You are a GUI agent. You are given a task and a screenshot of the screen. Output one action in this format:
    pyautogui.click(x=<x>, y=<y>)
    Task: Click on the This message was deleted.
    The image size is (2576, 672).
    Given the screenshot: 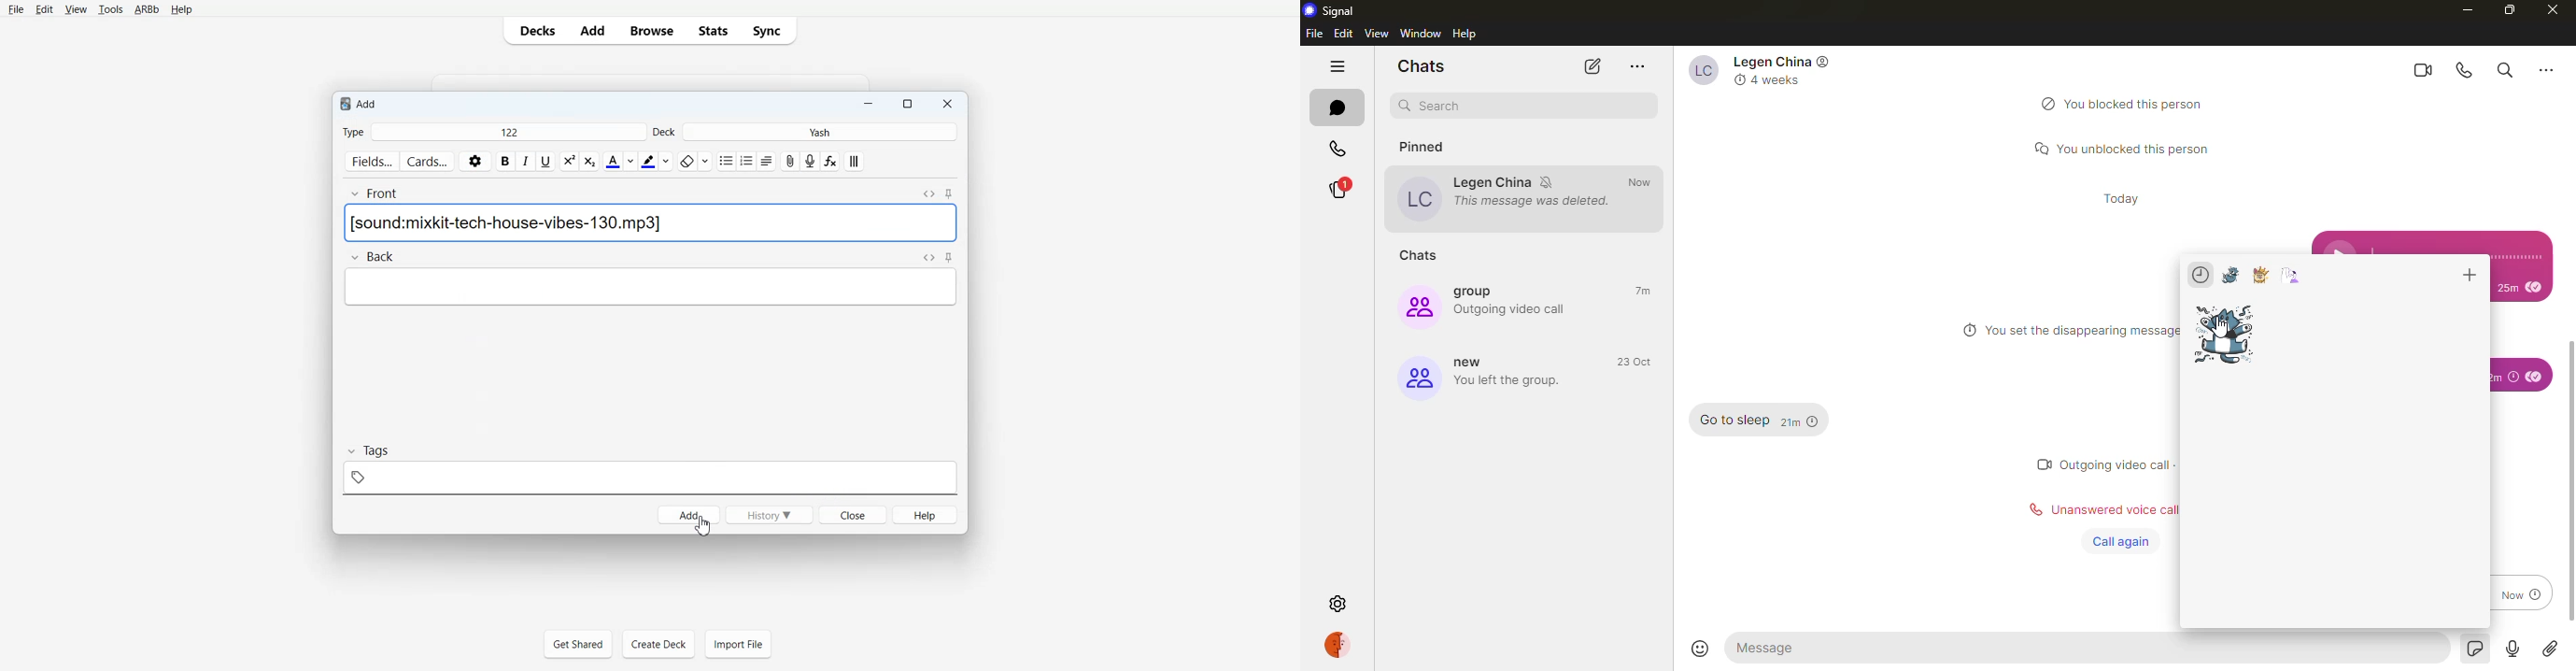 What is the action you would take?
    pyautogui.click(x=1536, y=202)
    